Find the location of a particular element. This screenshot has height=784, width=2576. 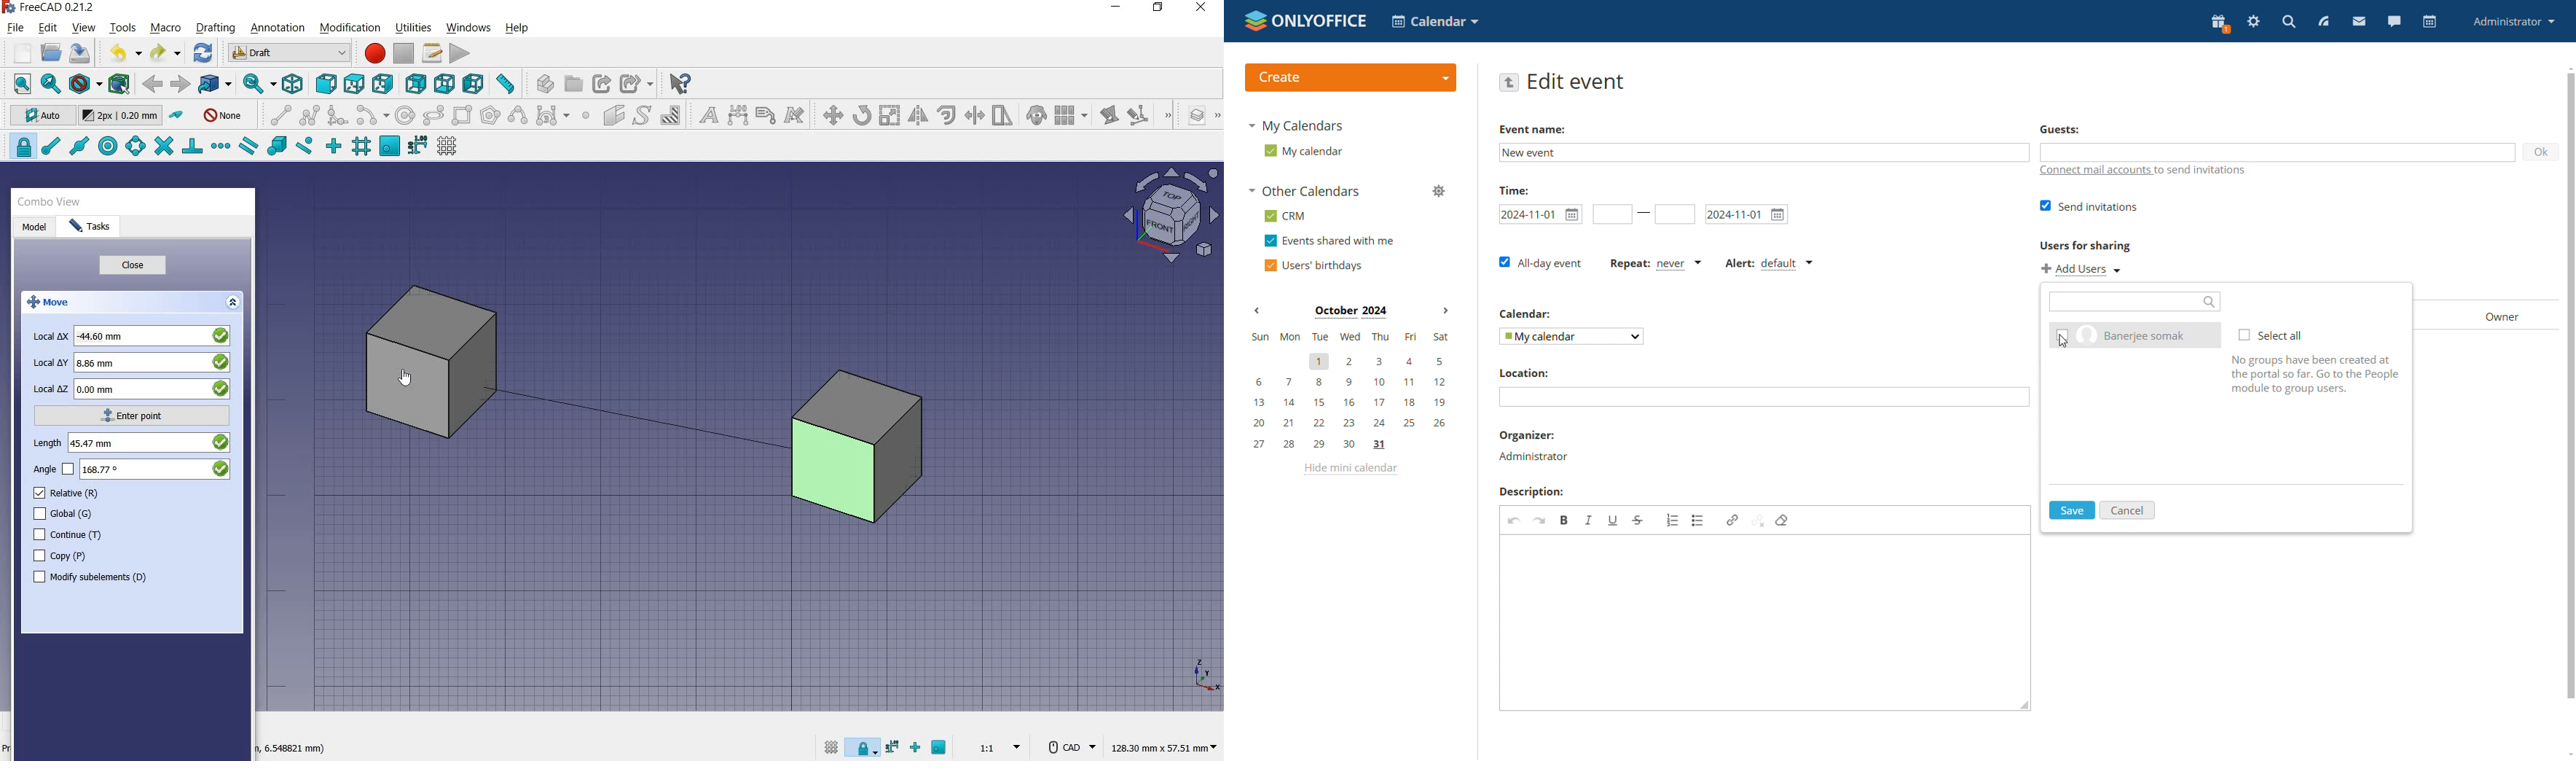

snap ortho is located at coordinates (332, 145).